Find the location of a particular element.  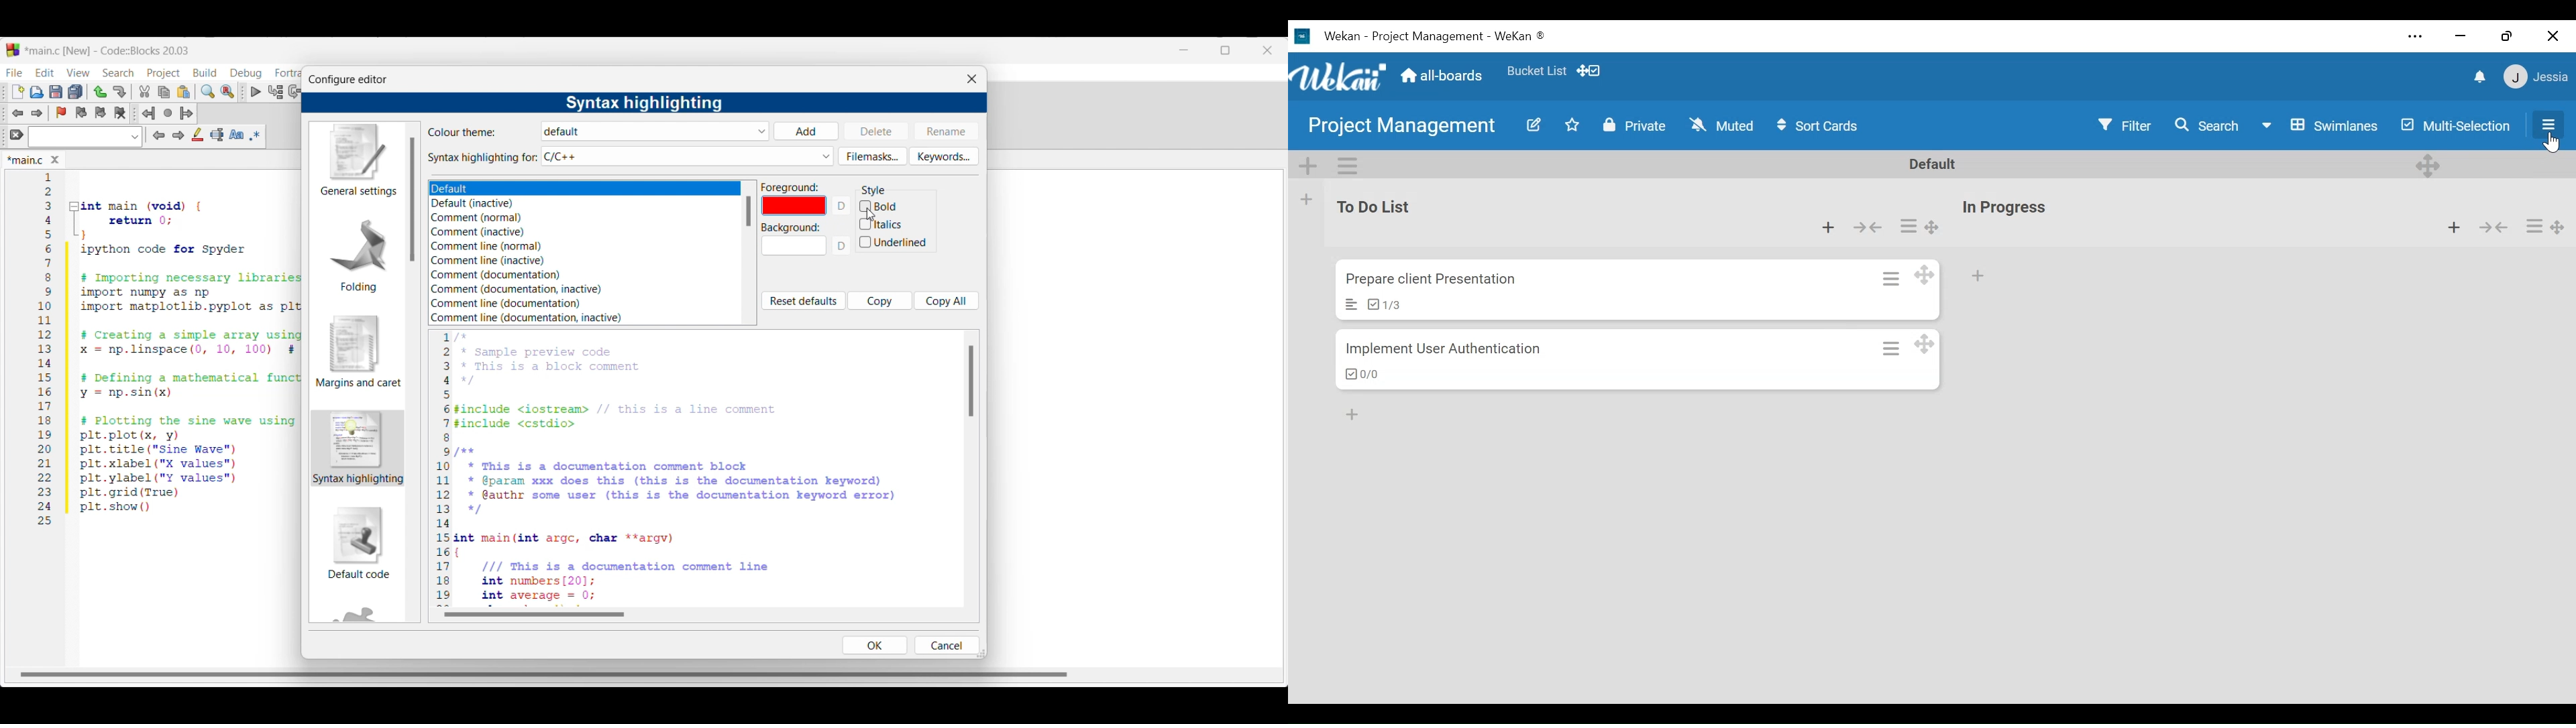

Edit is located at coordinates (1532, 125).